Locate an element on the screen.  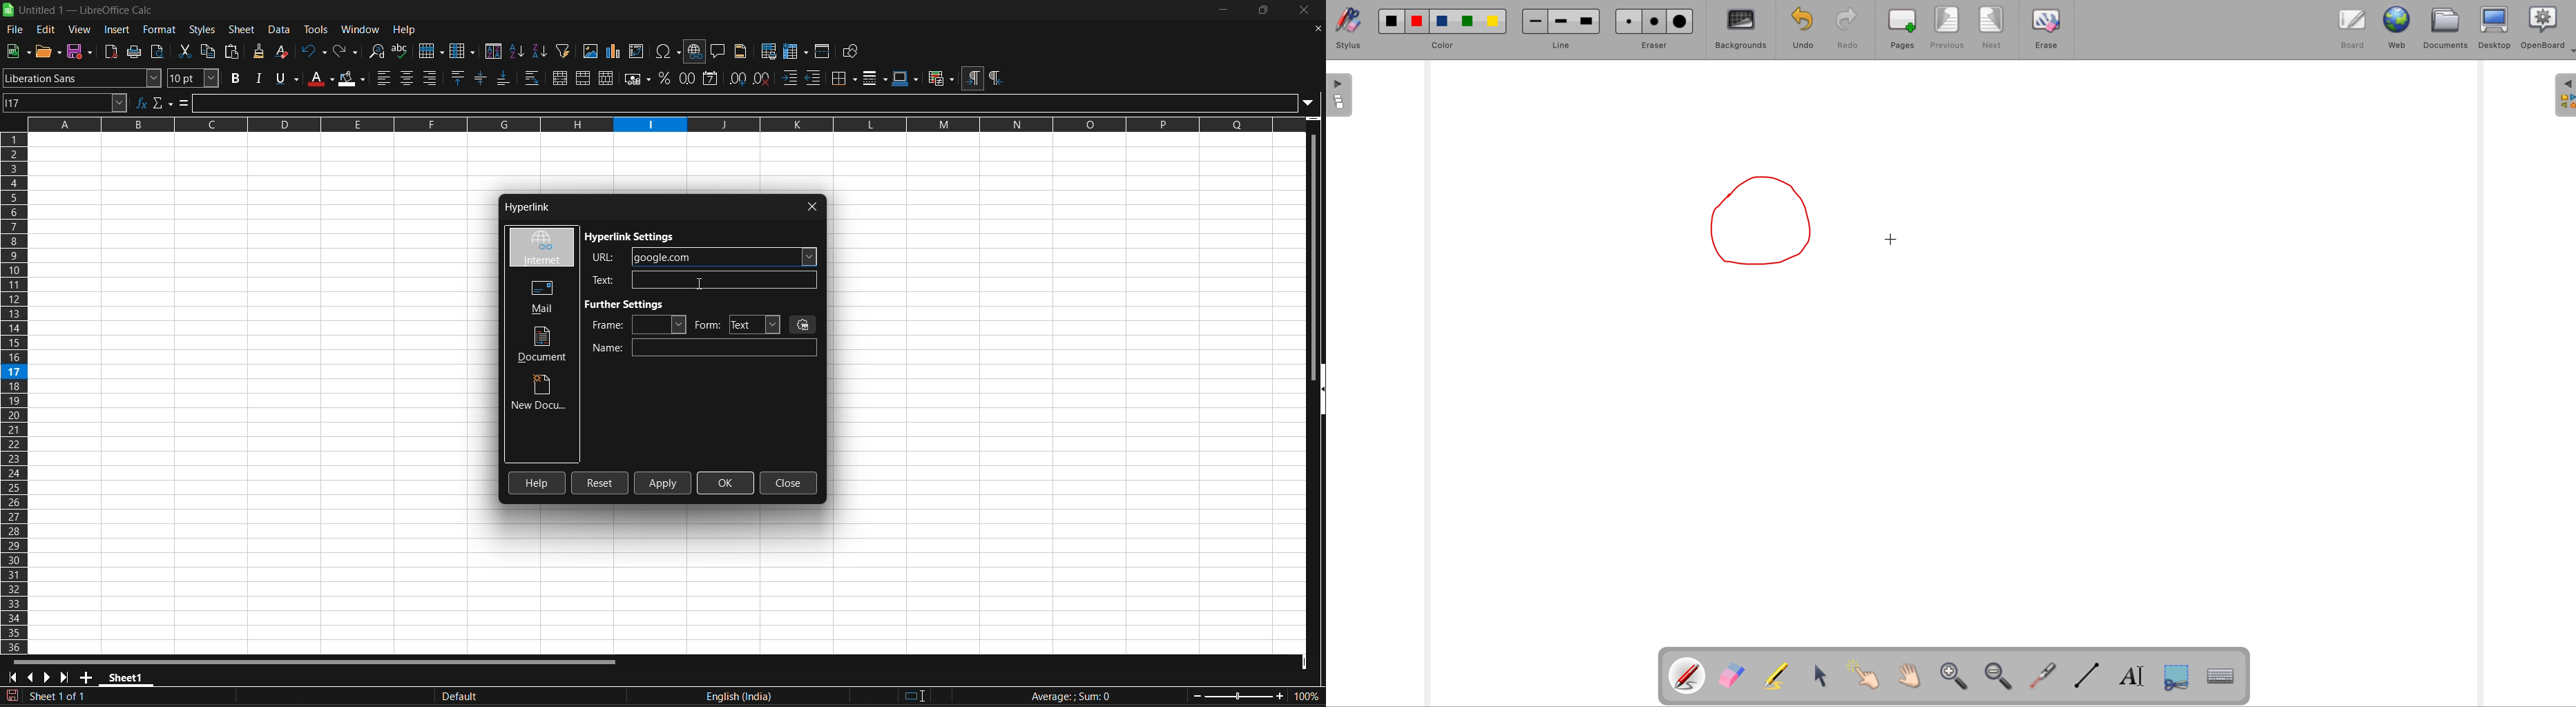
spelling is located at coordinates (402, 51).